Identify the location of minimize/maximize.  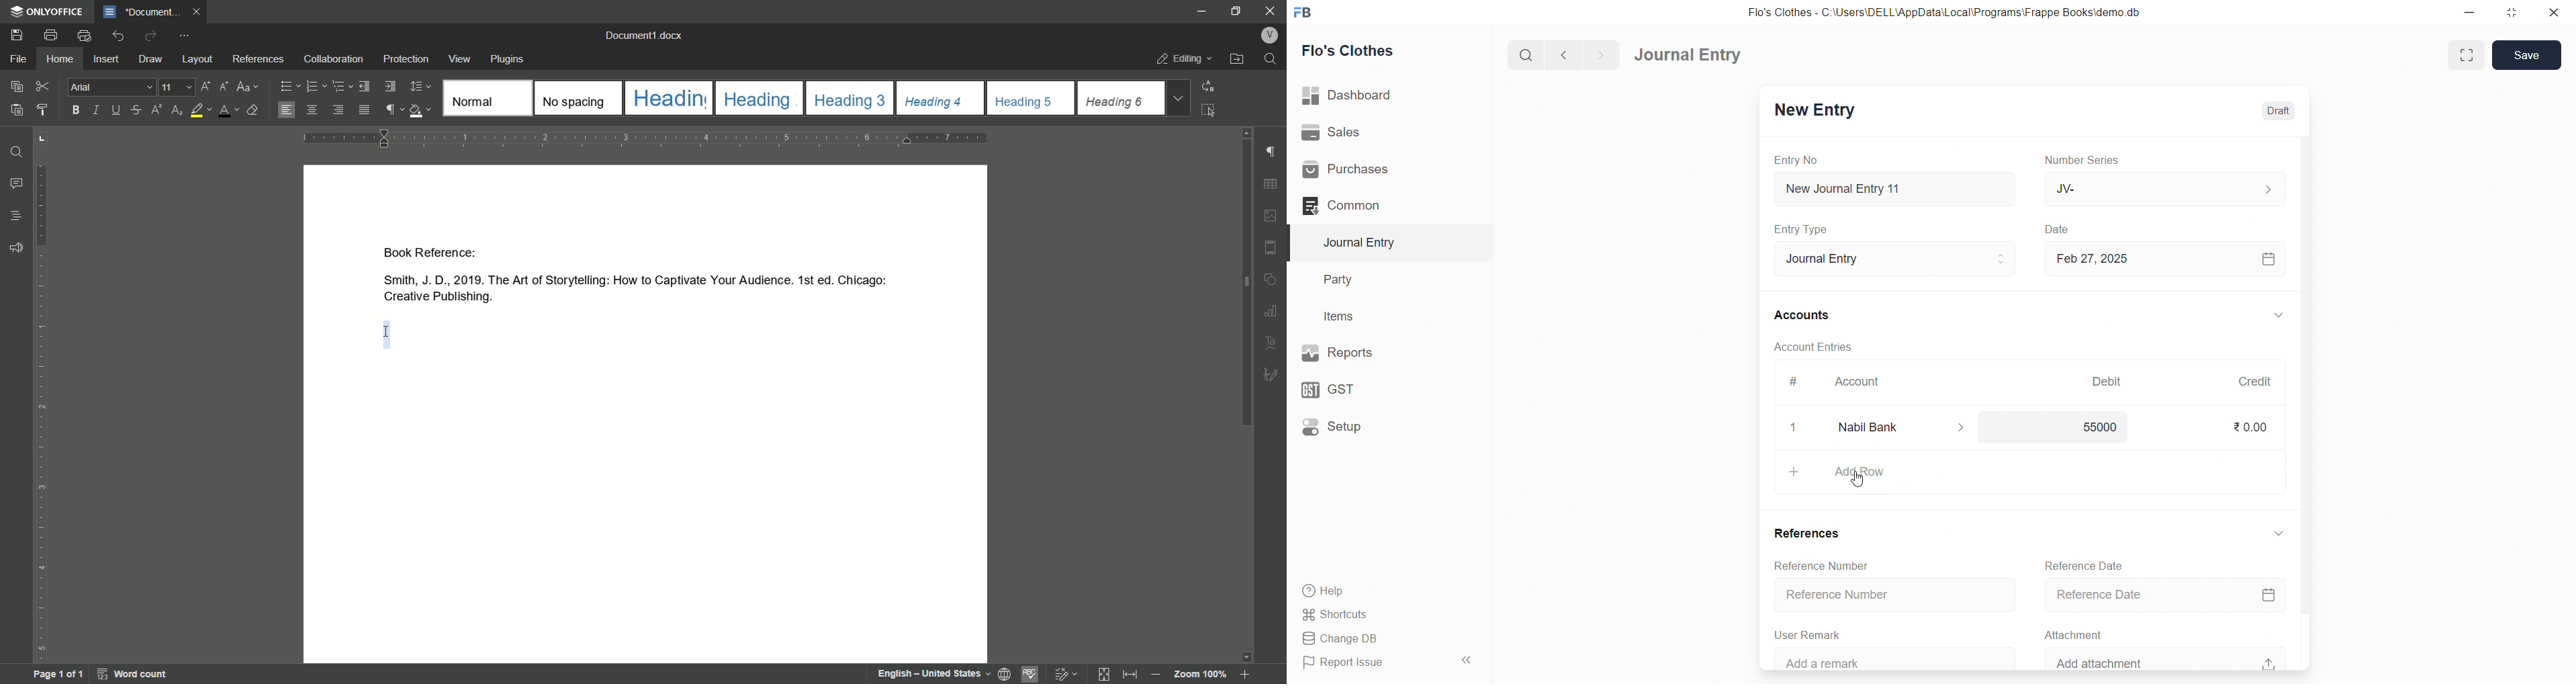
(1234, 13).